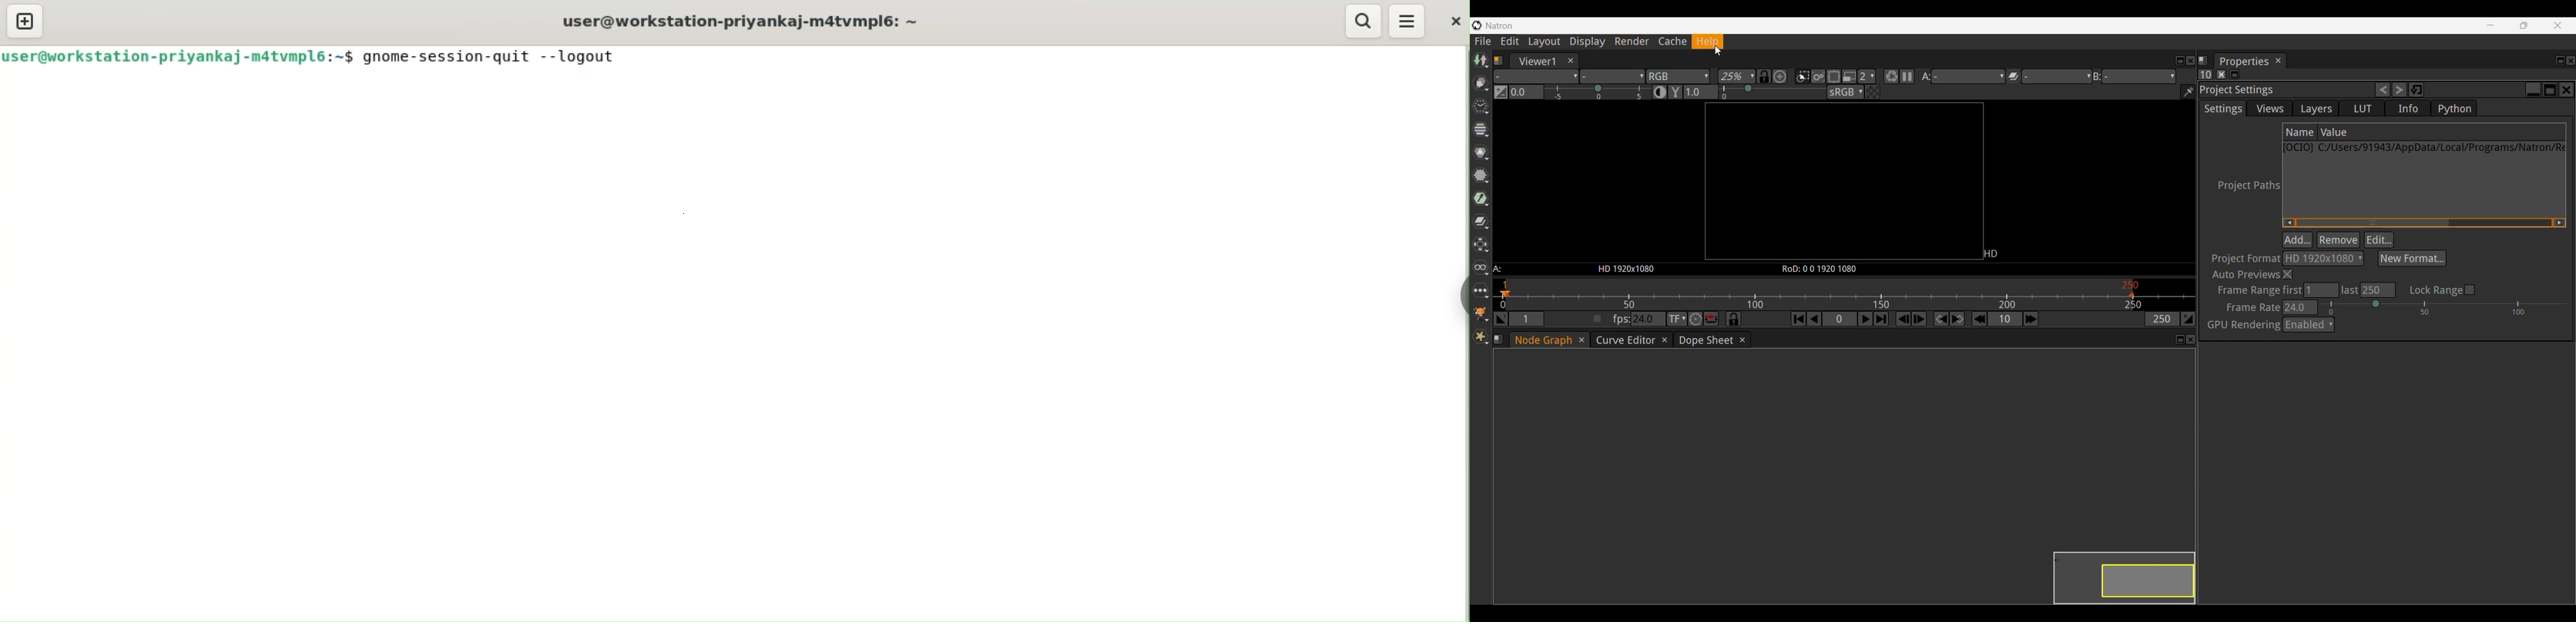  Describe the element at coordinates (1963, 76) in the screenshot. I see `Viewer input A` at that location.